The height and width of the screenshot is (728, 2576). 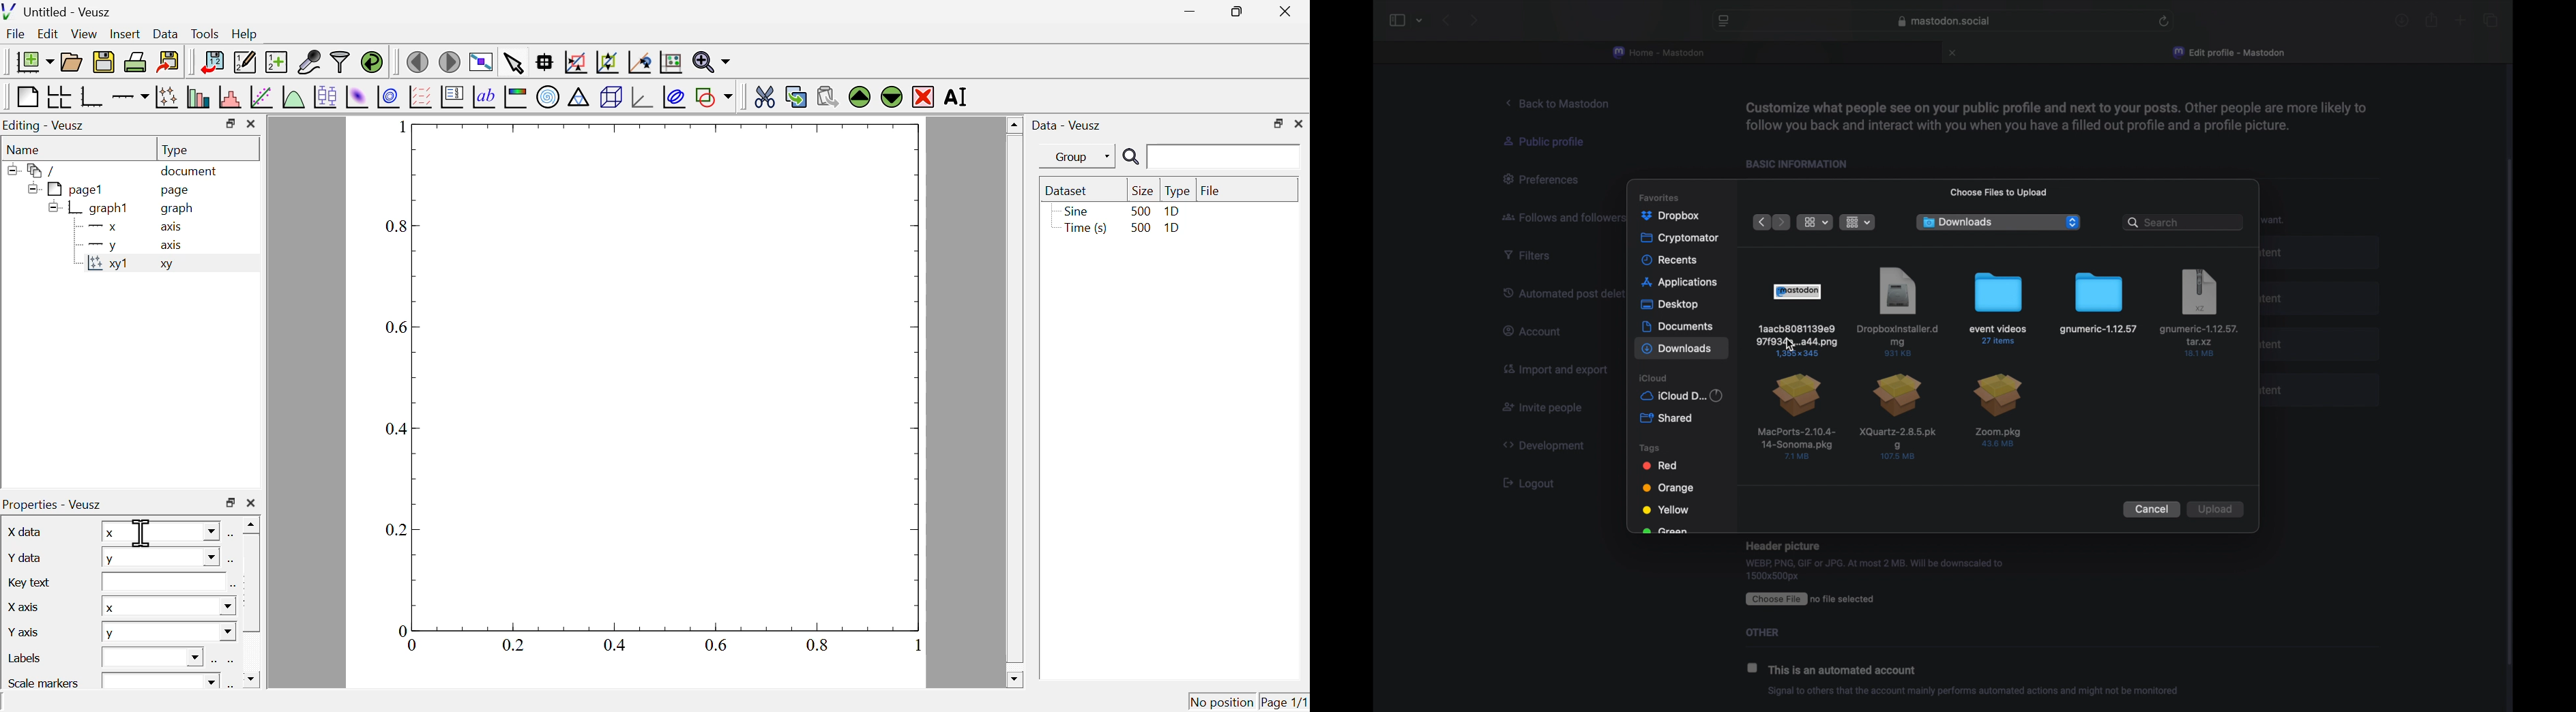 What do you see at coordinates (575, 62) in the screenshot?
I see `draw a rectangle to zoom graph axes` at bounding box center [575, 62].